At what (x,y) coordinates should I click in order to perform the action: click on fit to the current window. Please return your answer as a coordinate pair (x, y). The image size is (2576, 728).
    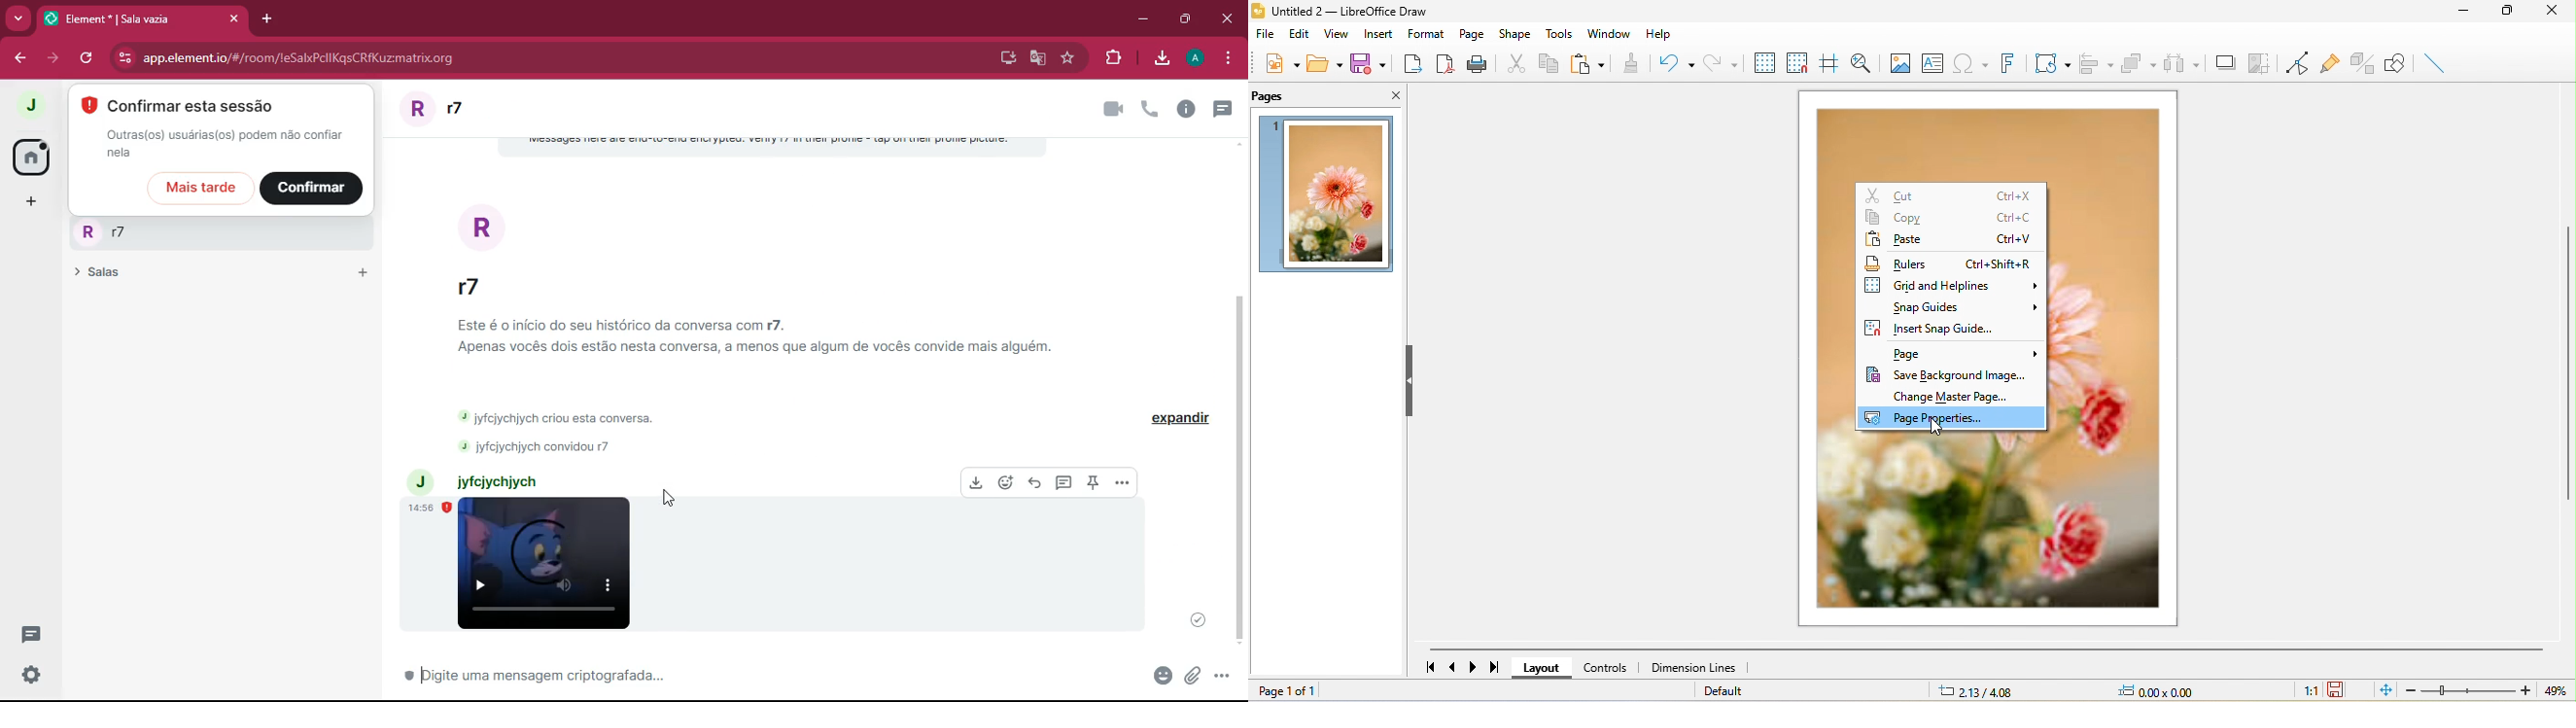
    Looking at the image, I should click on (2388, 690).